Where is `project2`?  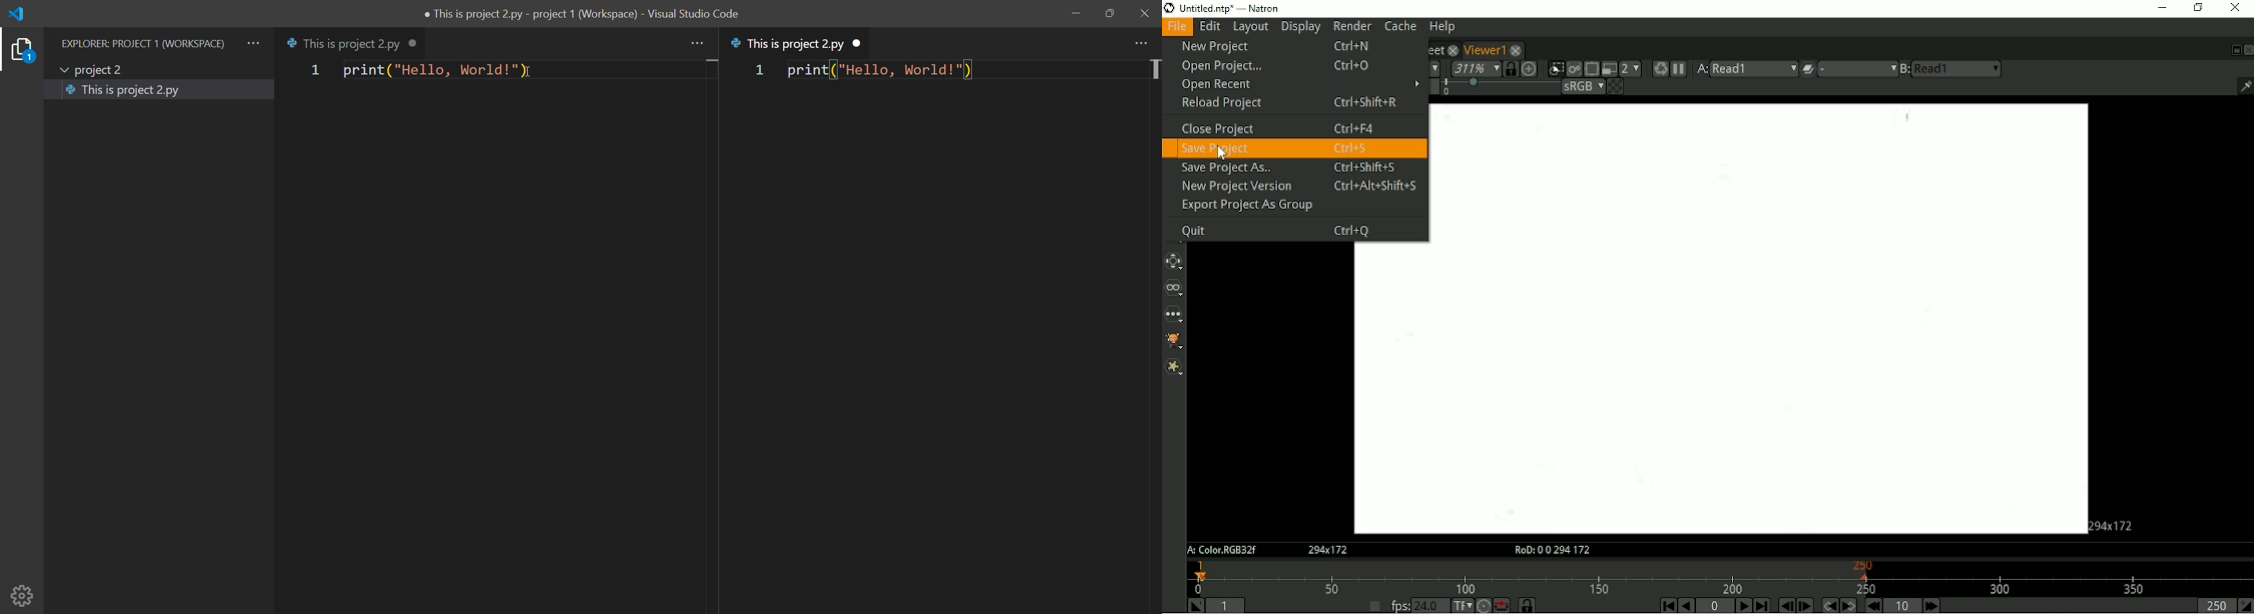 project2 is located at coordinates (97, 68).